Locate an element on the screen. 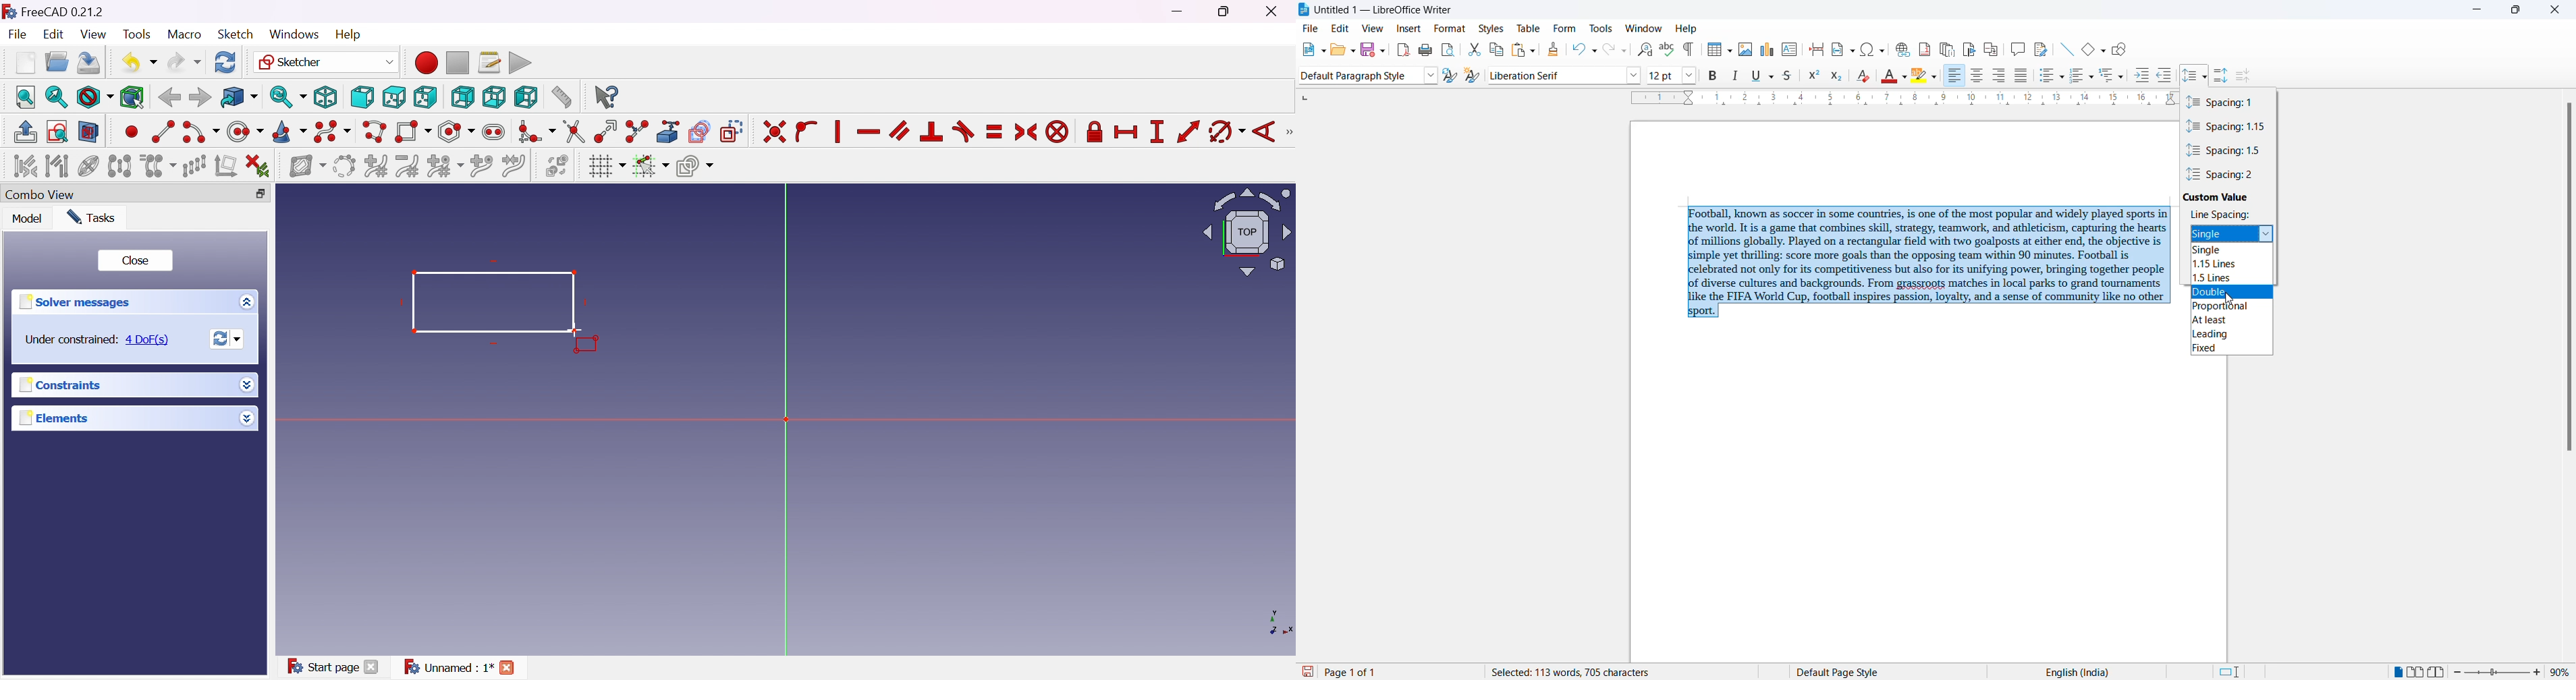  Select associated constraints is located at coordinates (25, 165).